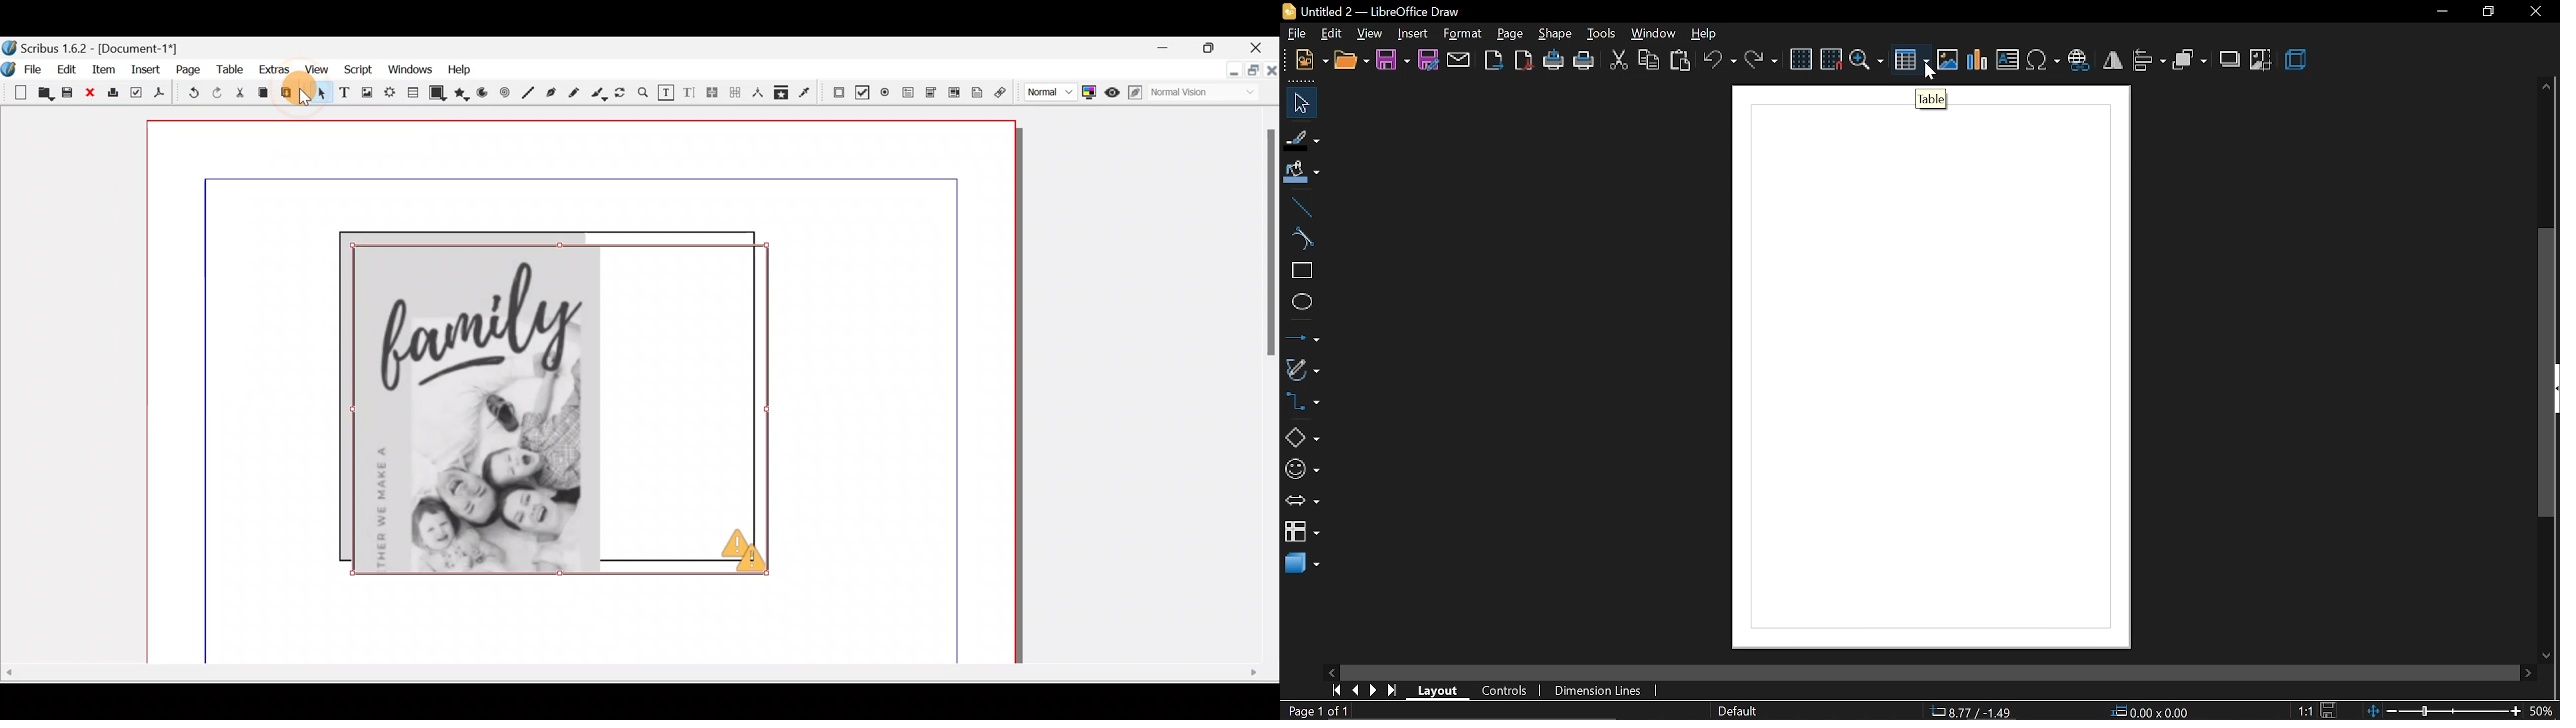 The image size is (2576, 728). Describe the element at coordinates (1333, 671) in the screenshot. I see `move left` at that location.